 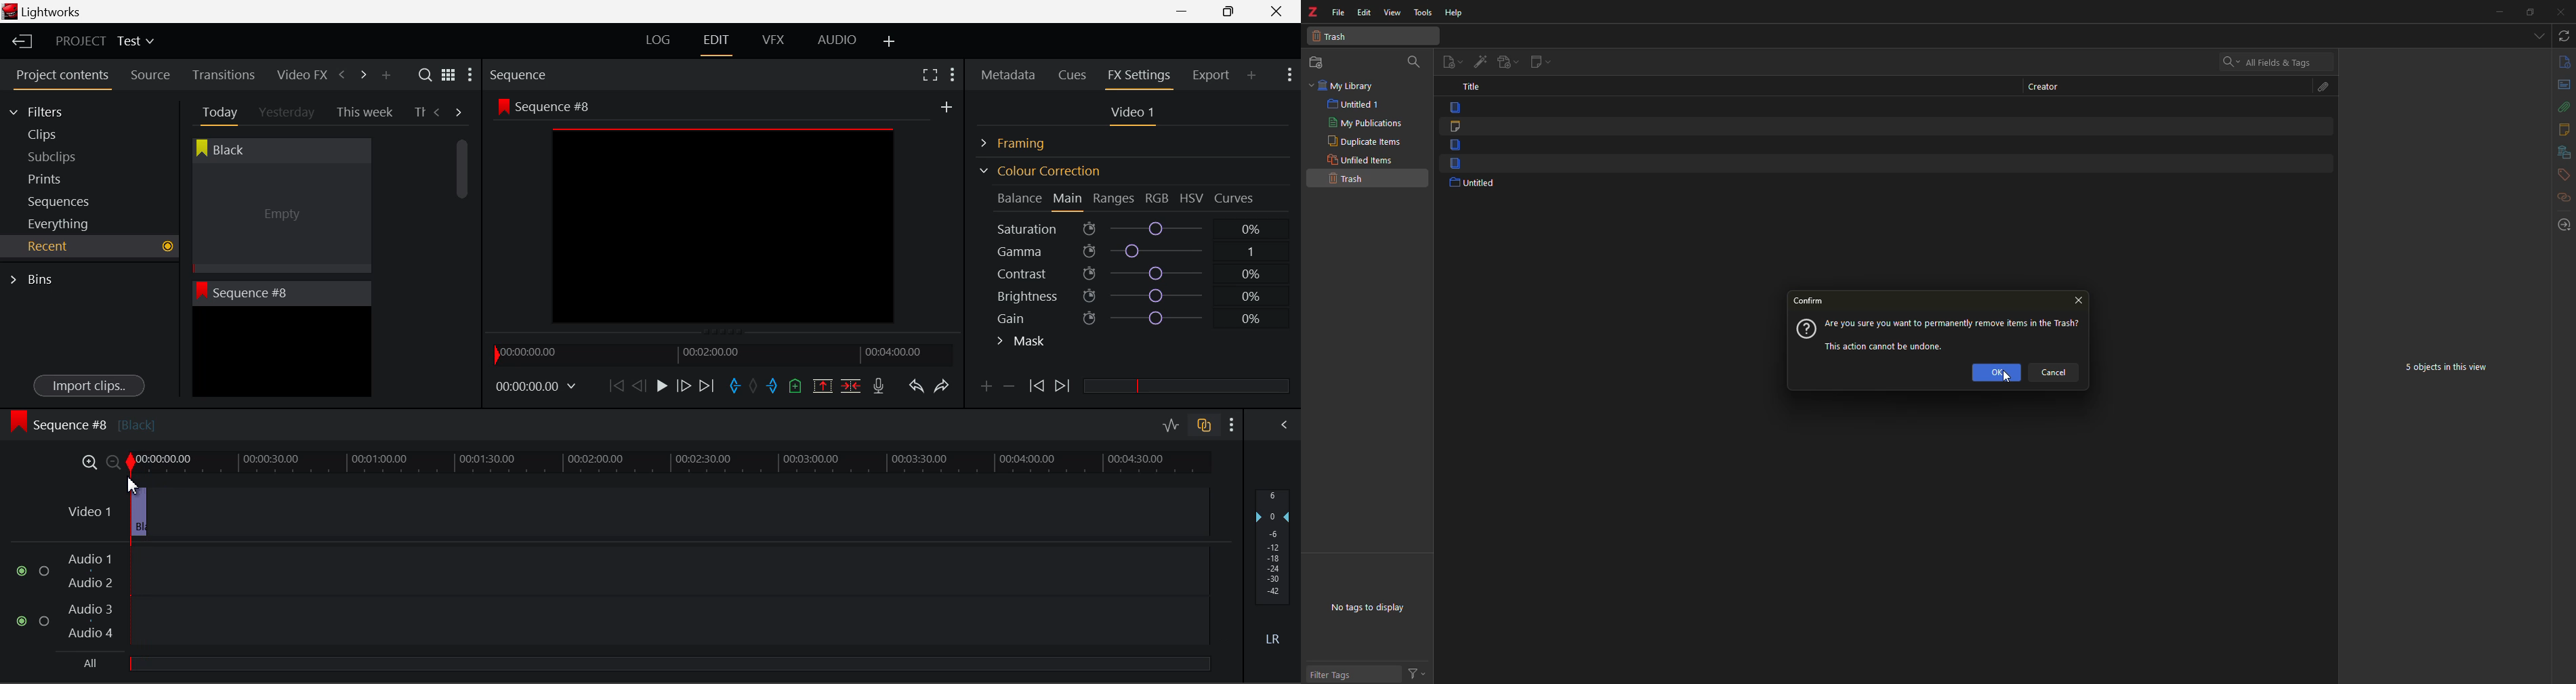 What do you see at coordinates (1453, 60) in the screenshot?
I see `new item` at bounding box center [1453, 60].